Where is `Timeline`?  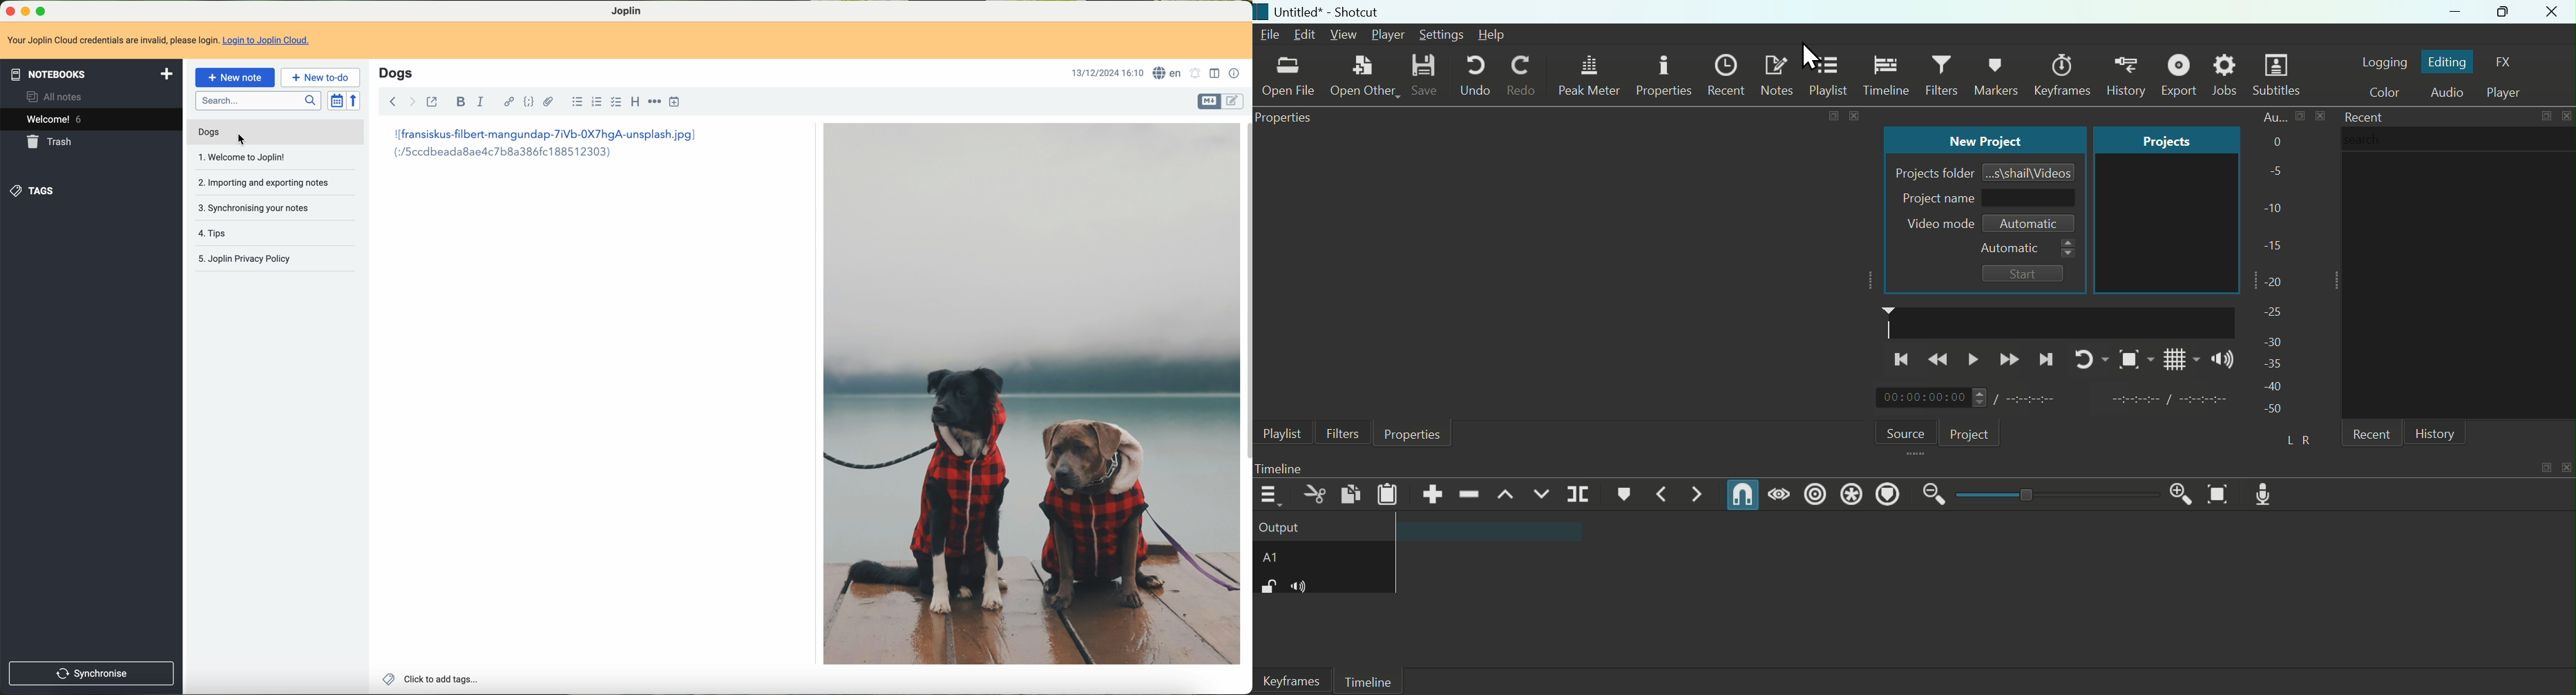
Timeline is located at coordinates (1297, 468).